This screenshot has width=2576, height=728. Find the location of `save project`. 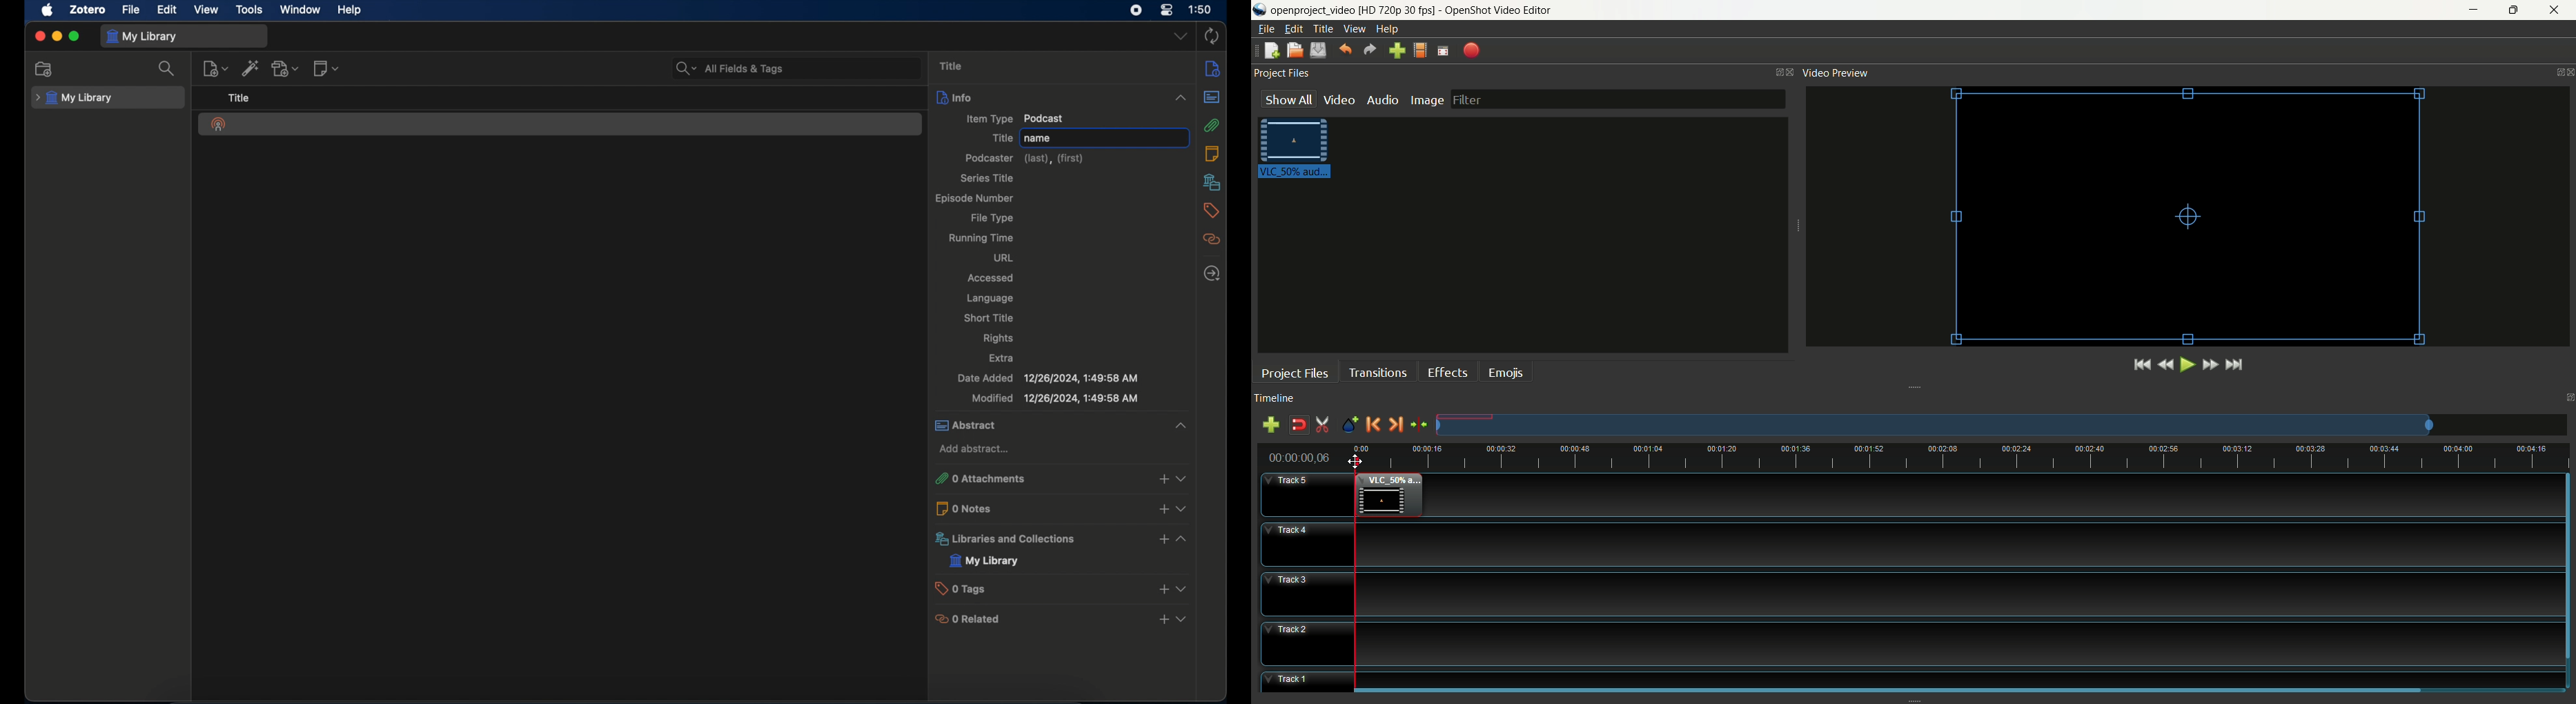

save project is located at coordinates (1318, 50).